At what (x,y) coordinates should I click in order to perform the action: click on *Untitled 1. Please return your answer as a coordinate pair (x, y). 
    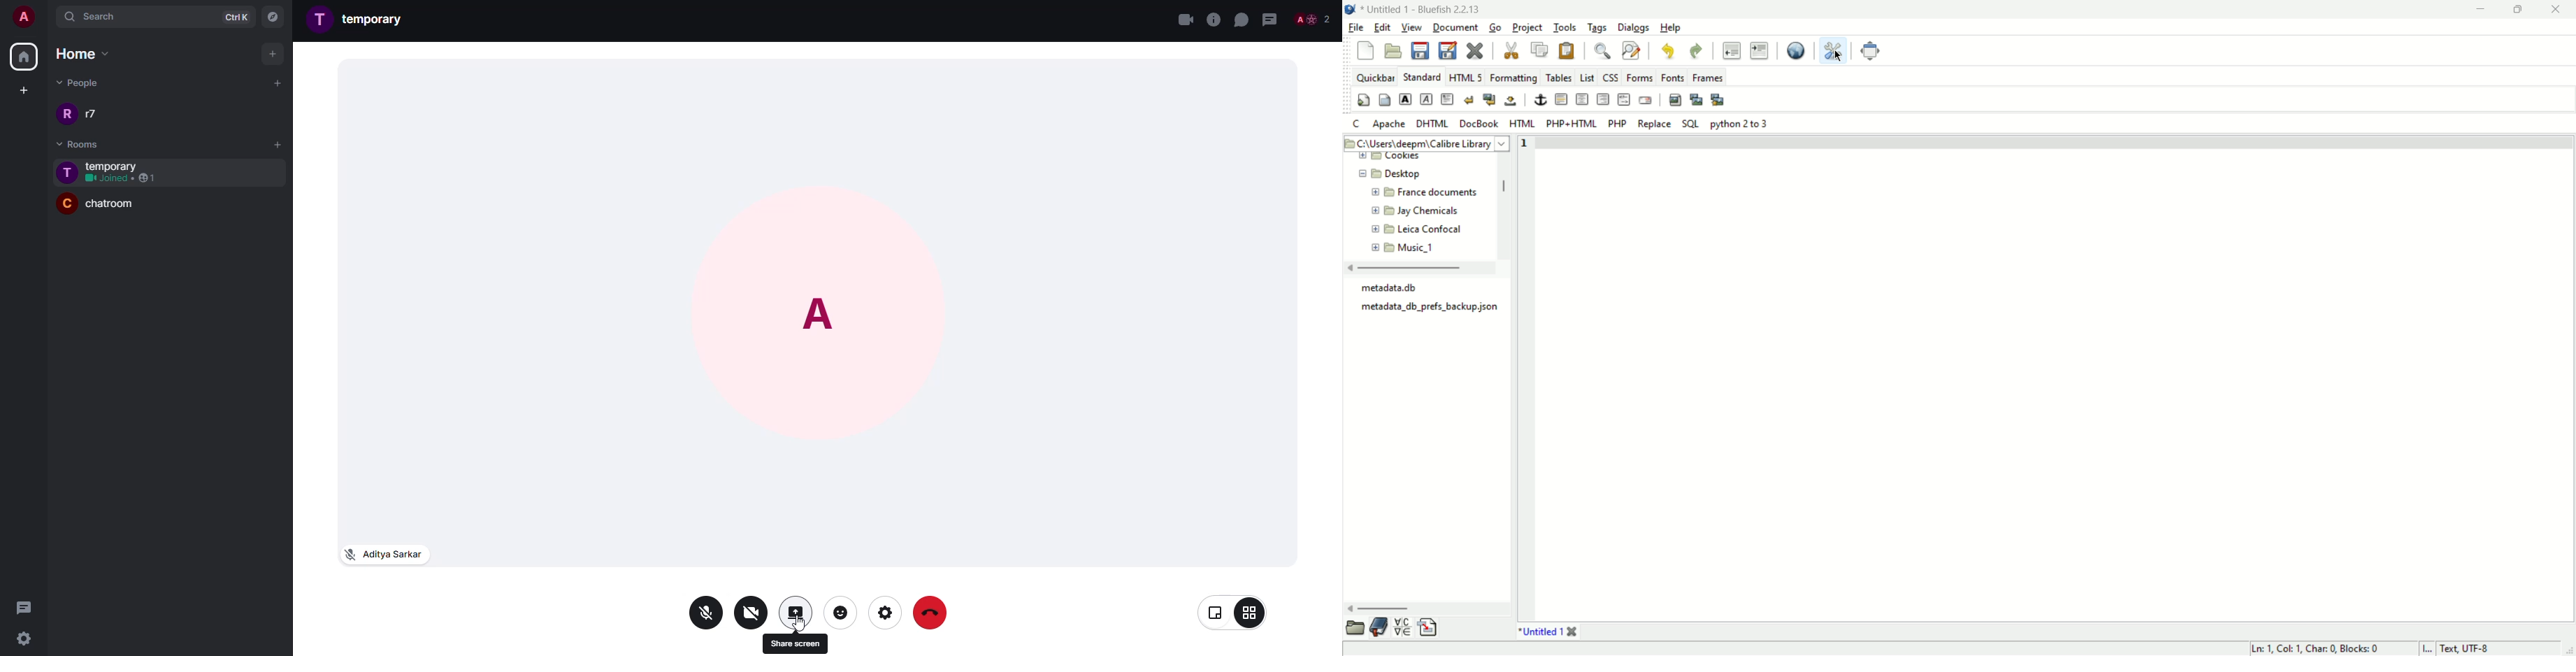
    Looking at the image, I should click on (1541, 633).